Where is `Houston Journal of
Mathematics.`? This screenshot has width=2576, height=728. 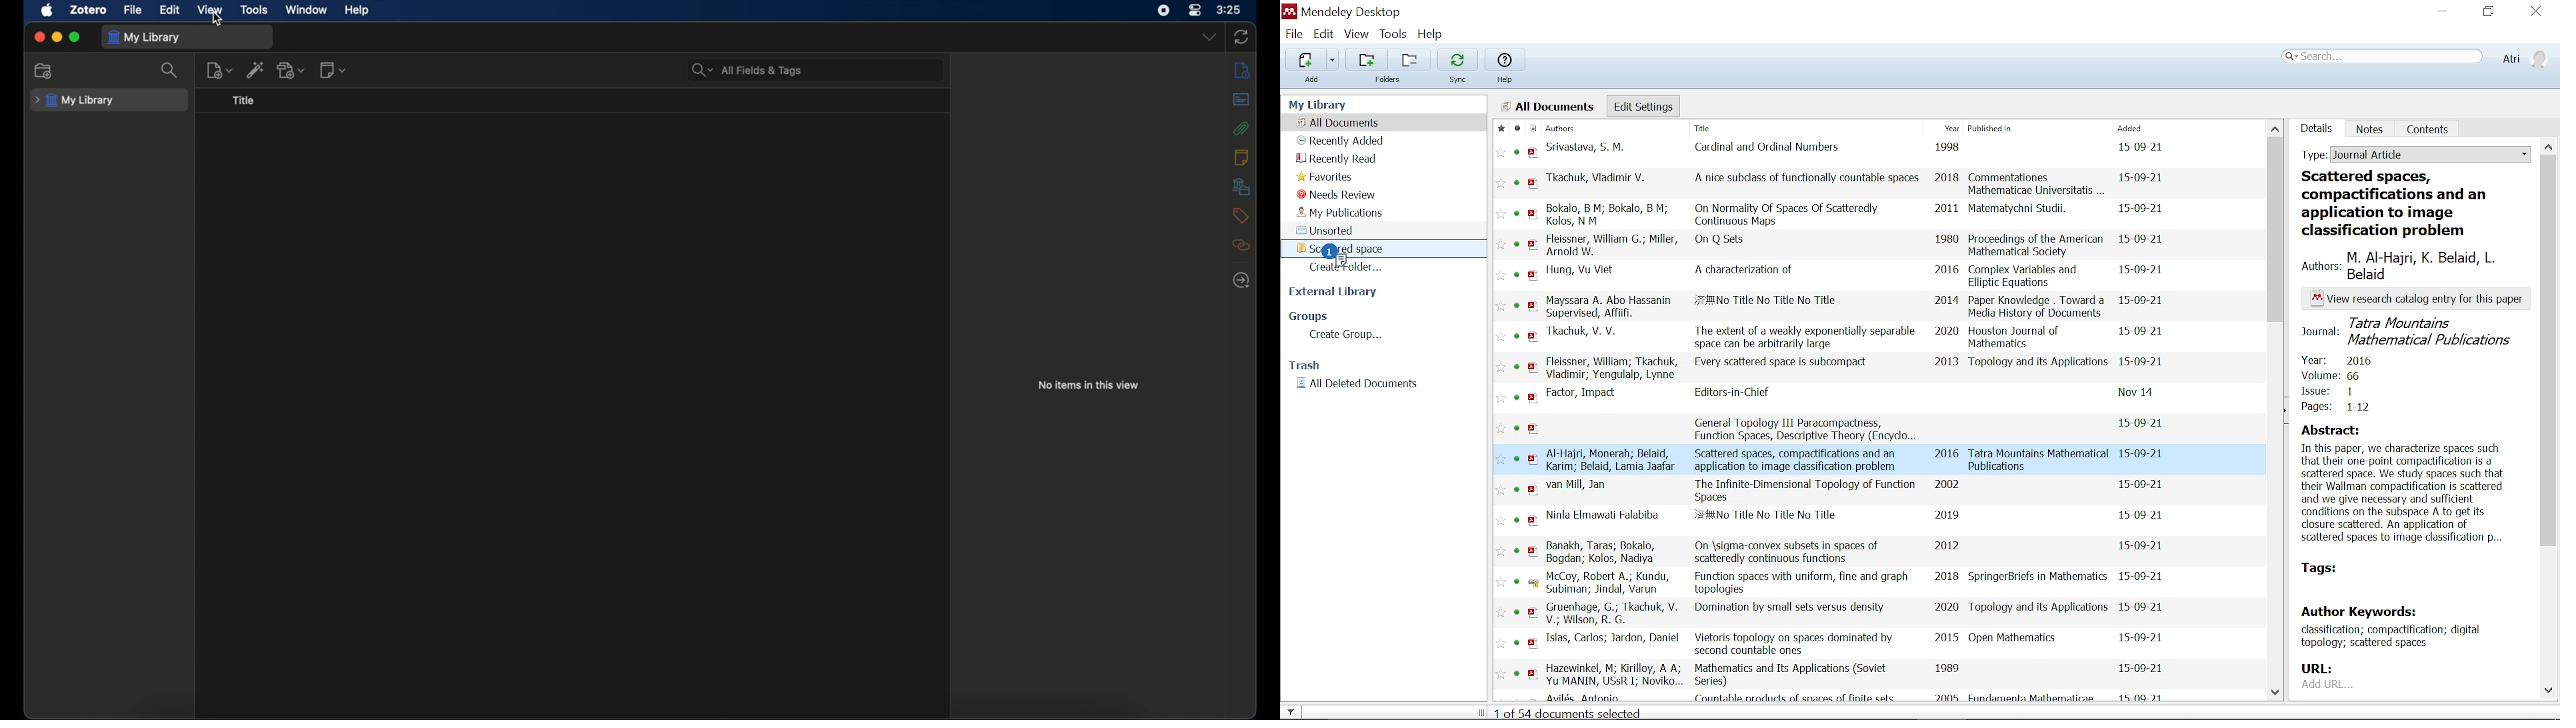 Houston Journal of
Mathematics. is located at coordinates (2020, 338).